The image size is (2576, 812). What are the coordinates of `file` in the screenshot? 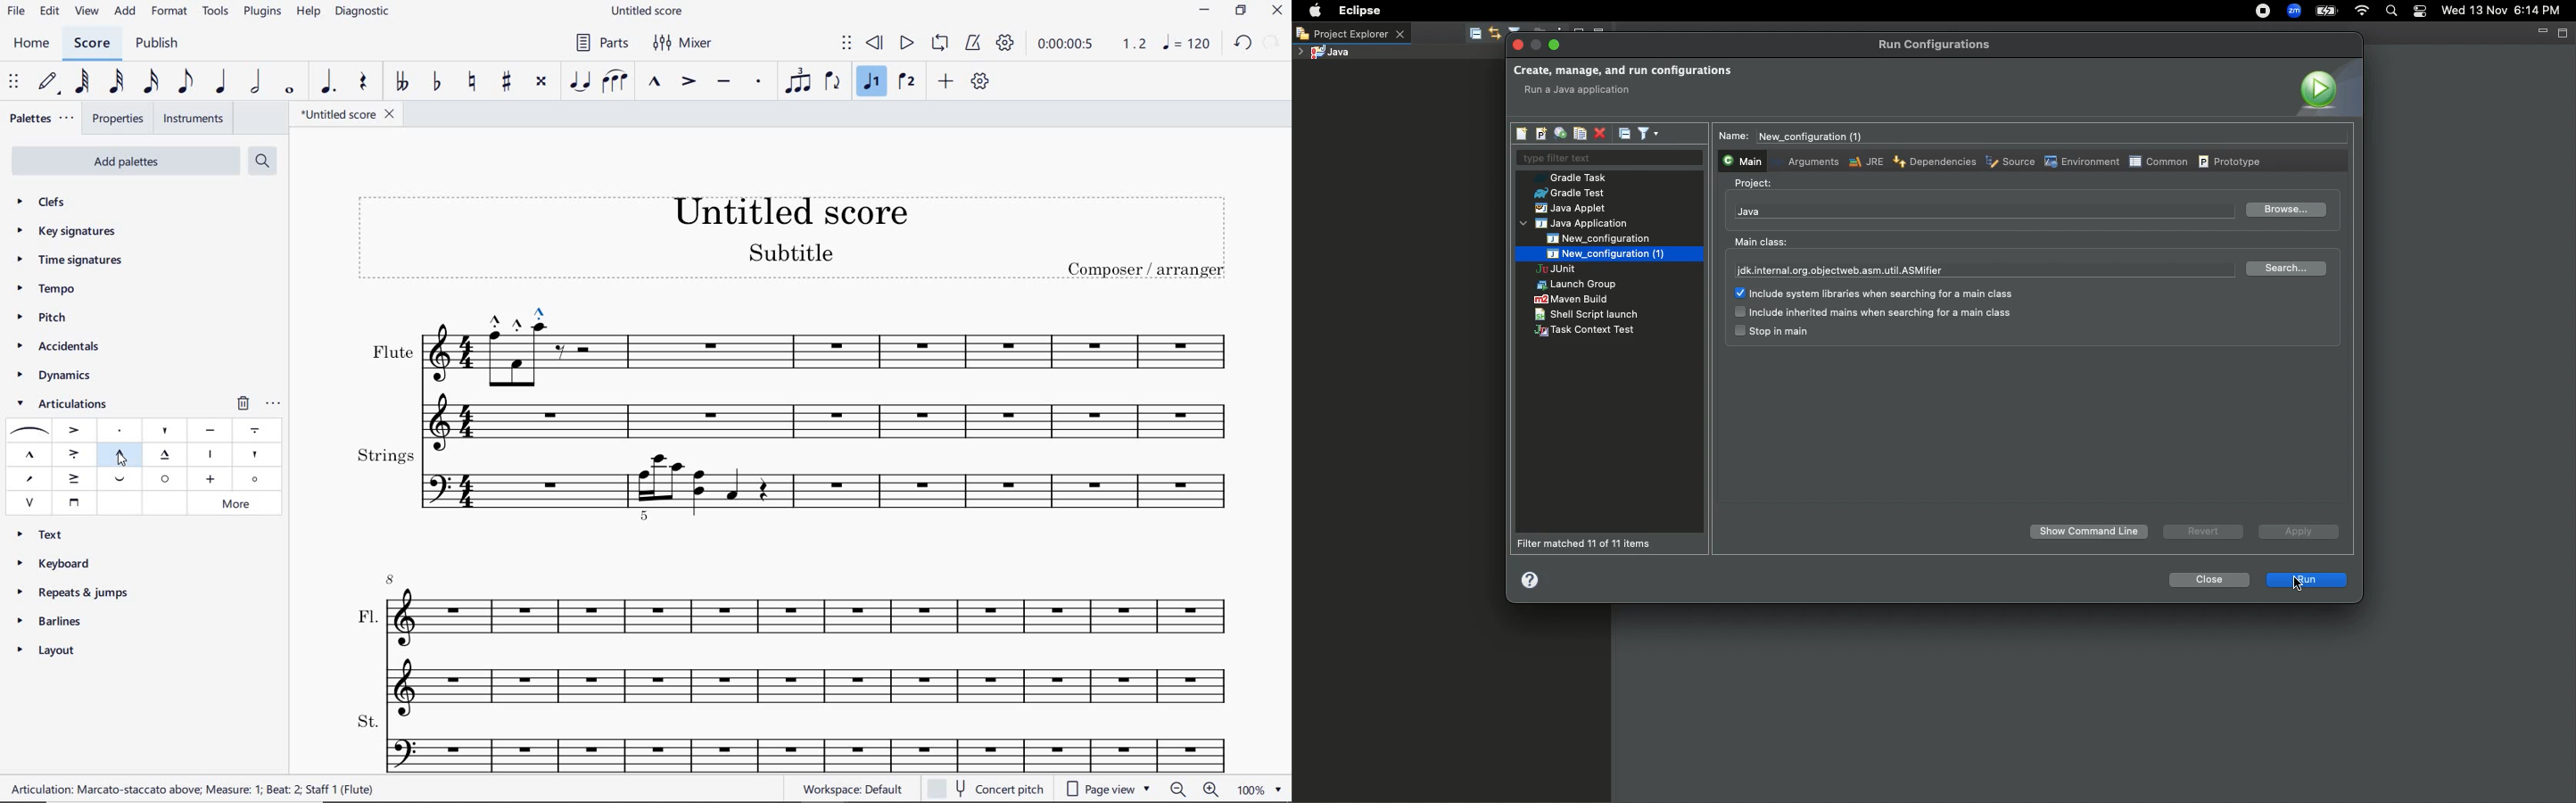 It's located at (15, 12).